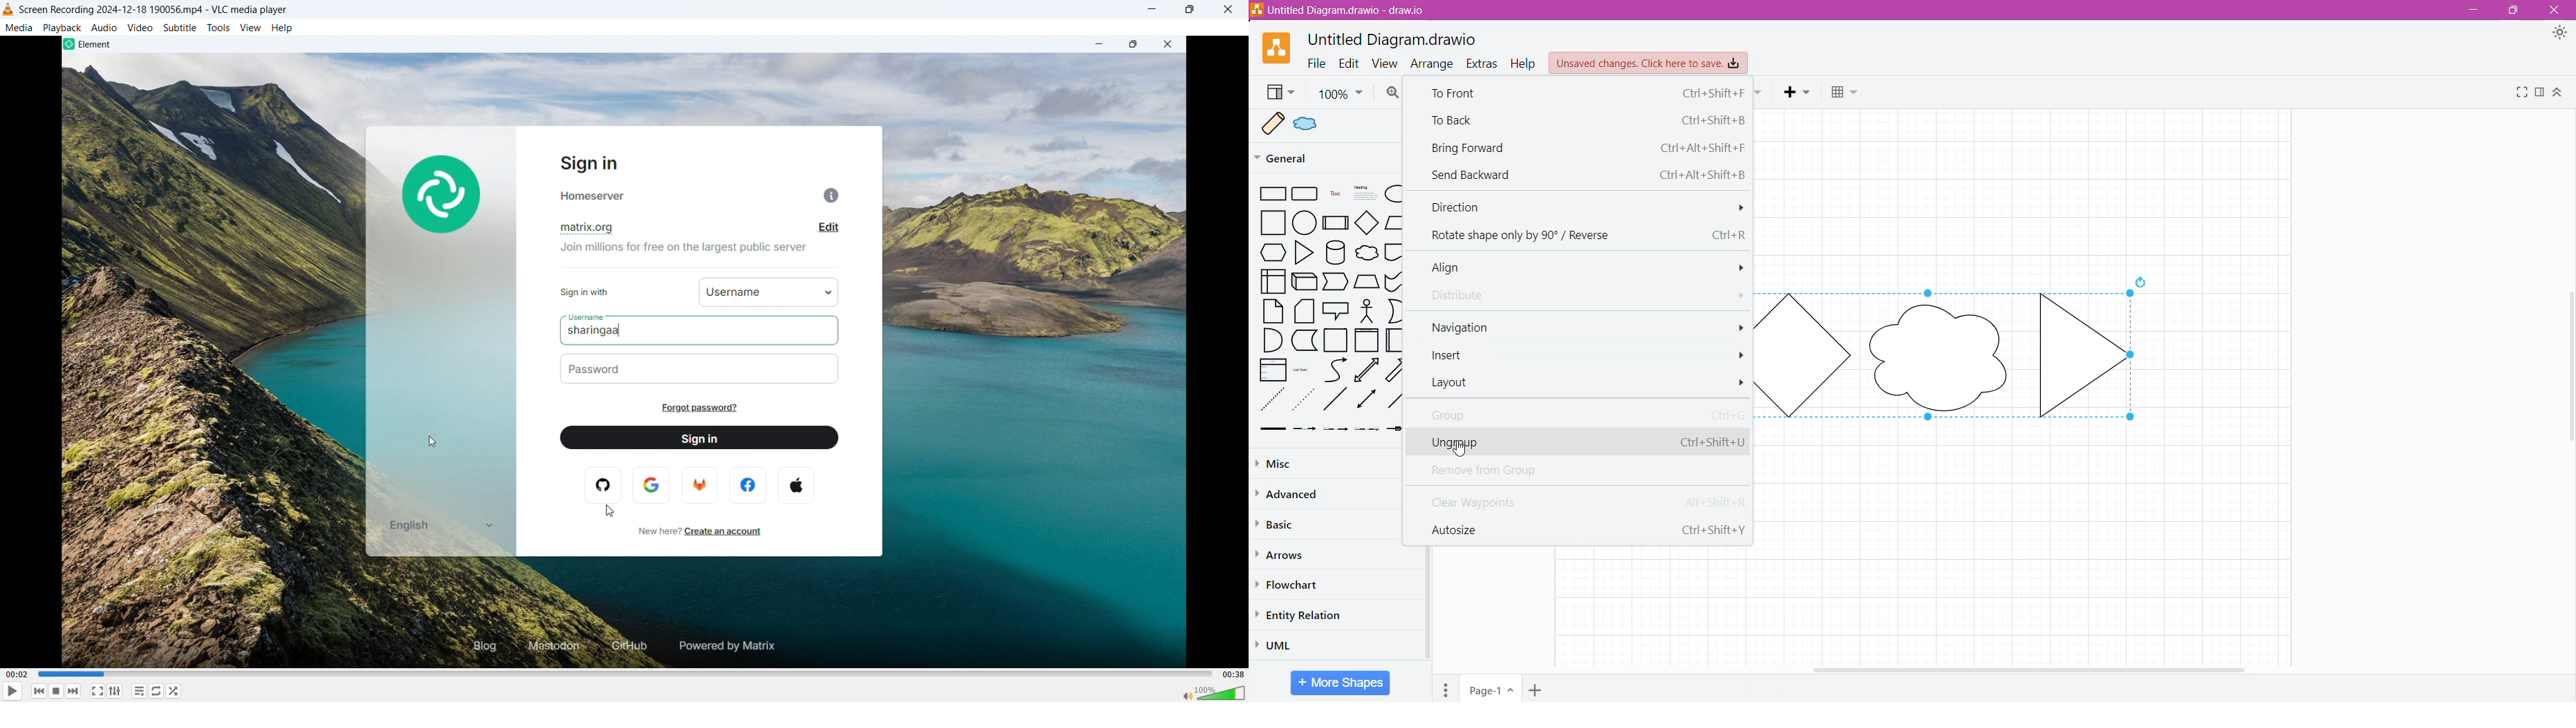 Image resolution: width=2576 pixels, height=728 pixels. Describe the element at coordinates (626, 674) in the screenshot. I see `time bar` at that location.